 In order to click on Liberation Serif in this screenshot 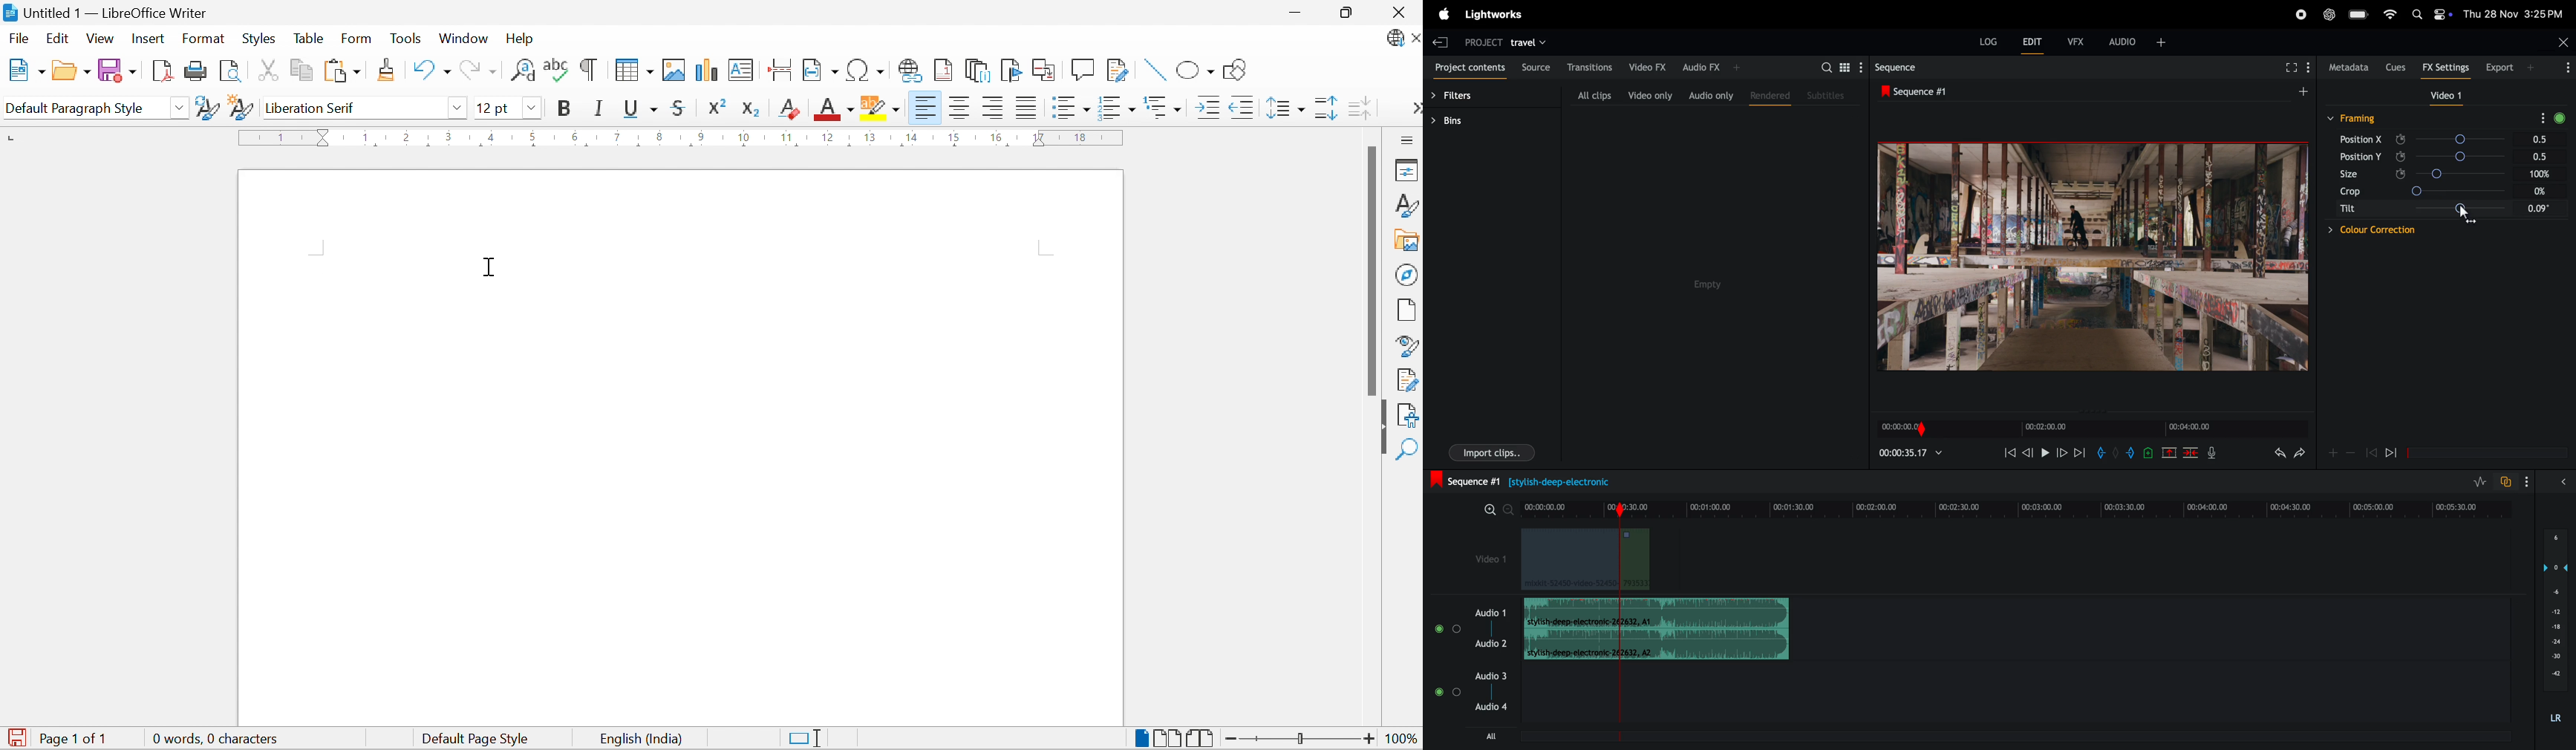, I will do `click(316, 108)`.